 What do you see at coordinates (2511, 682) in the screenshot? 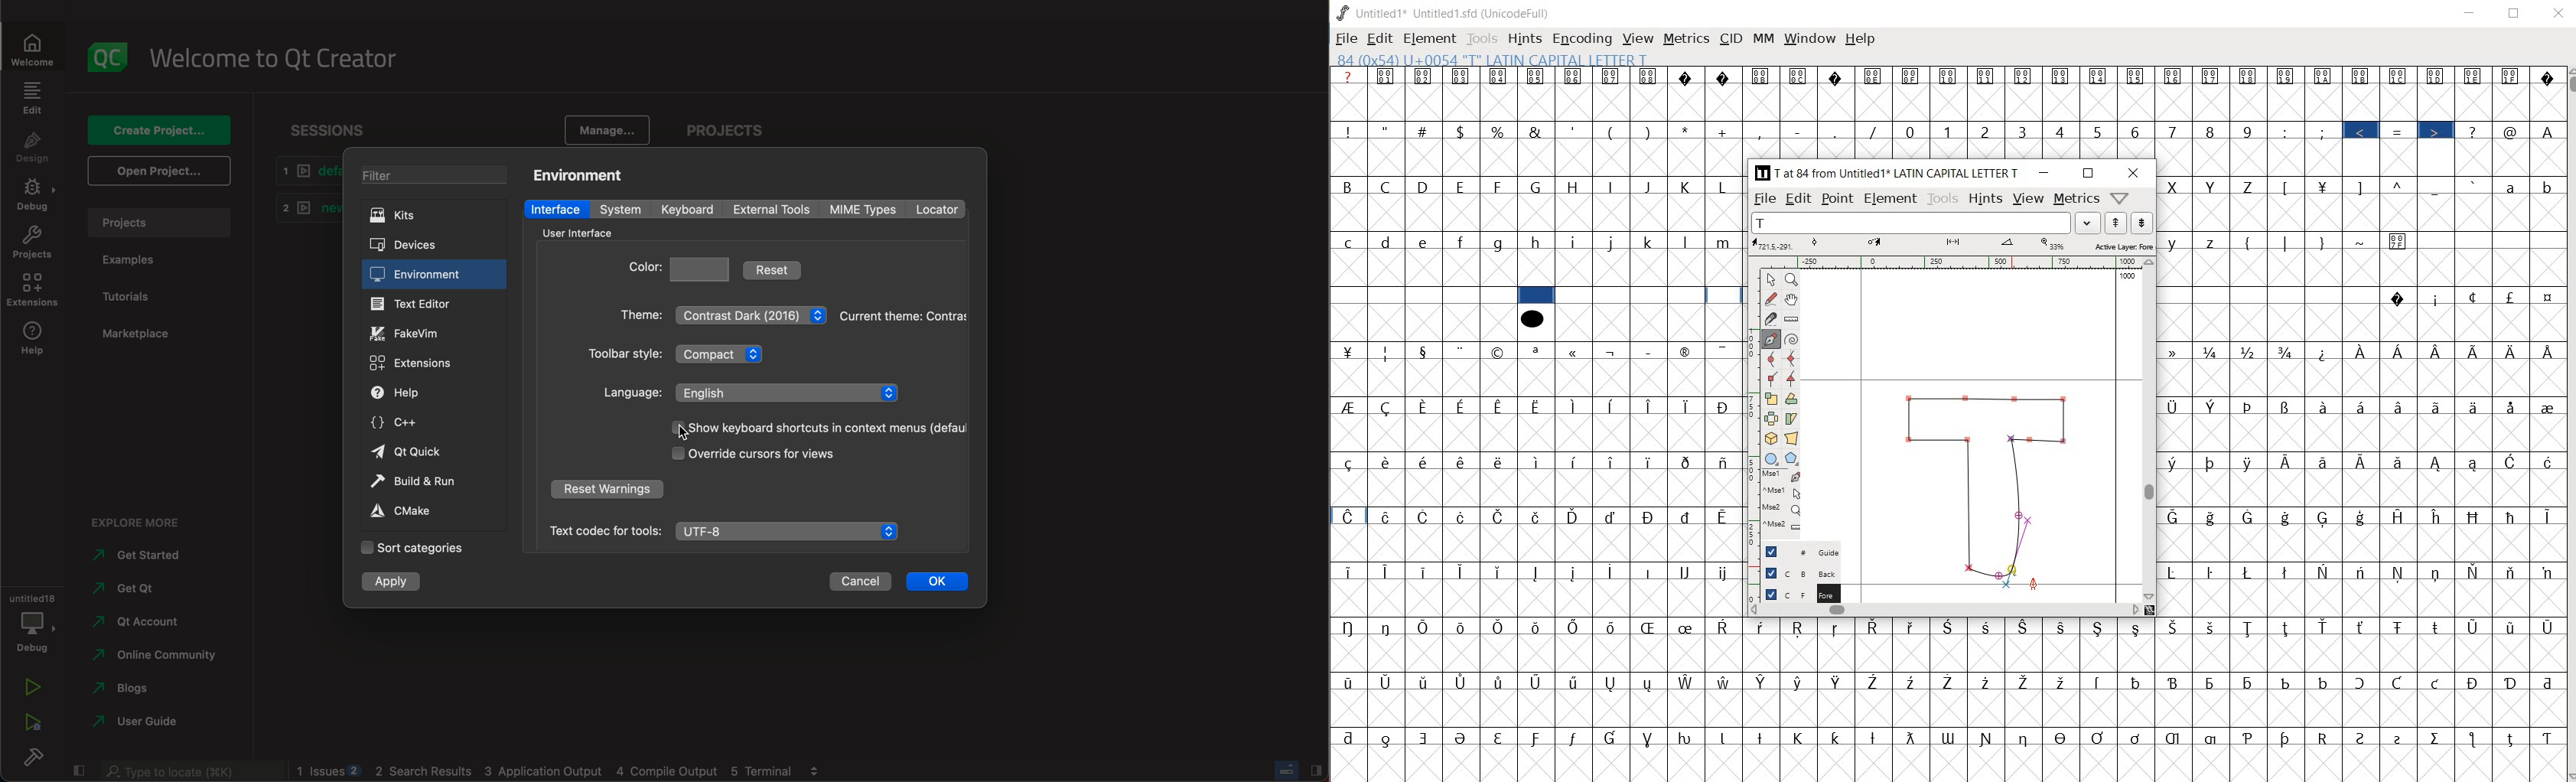
I see `Symbol` at bounding box center [2511, 682].